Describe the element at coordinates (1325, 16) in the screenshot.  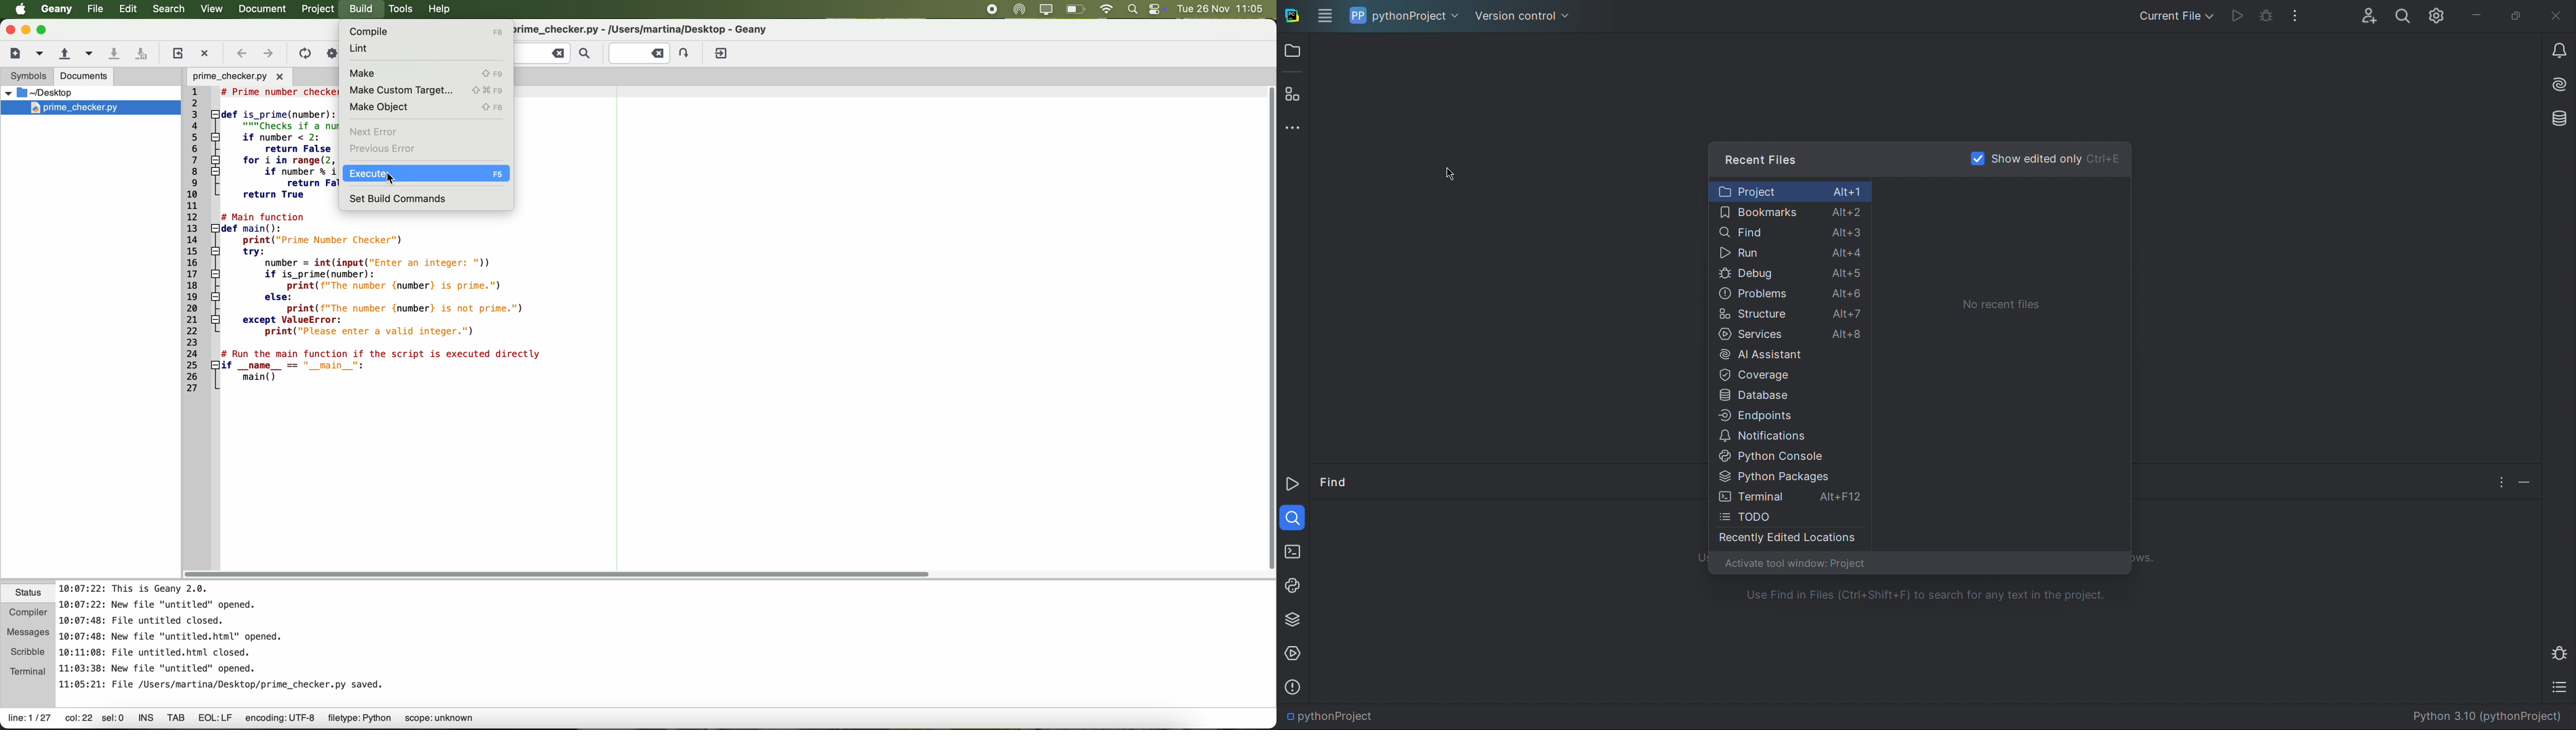
I see `File ` at that location.